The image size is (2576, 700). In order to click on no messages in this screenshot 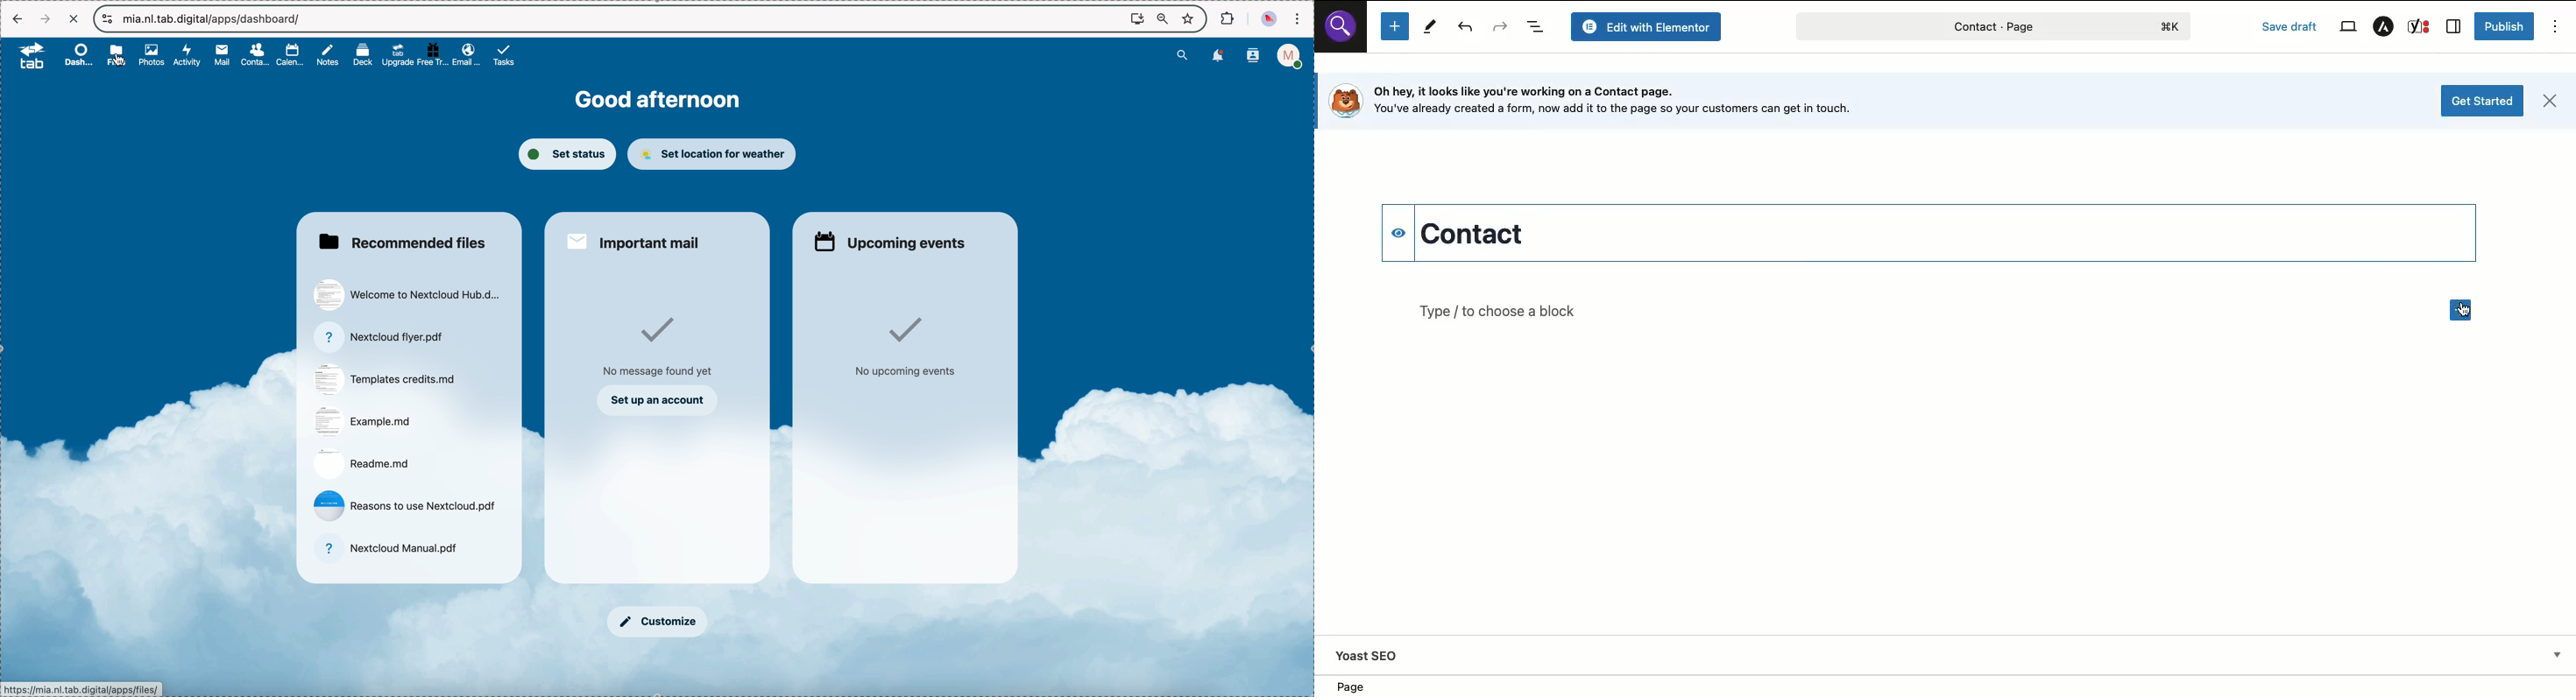, I will do `click(658, 347)`.